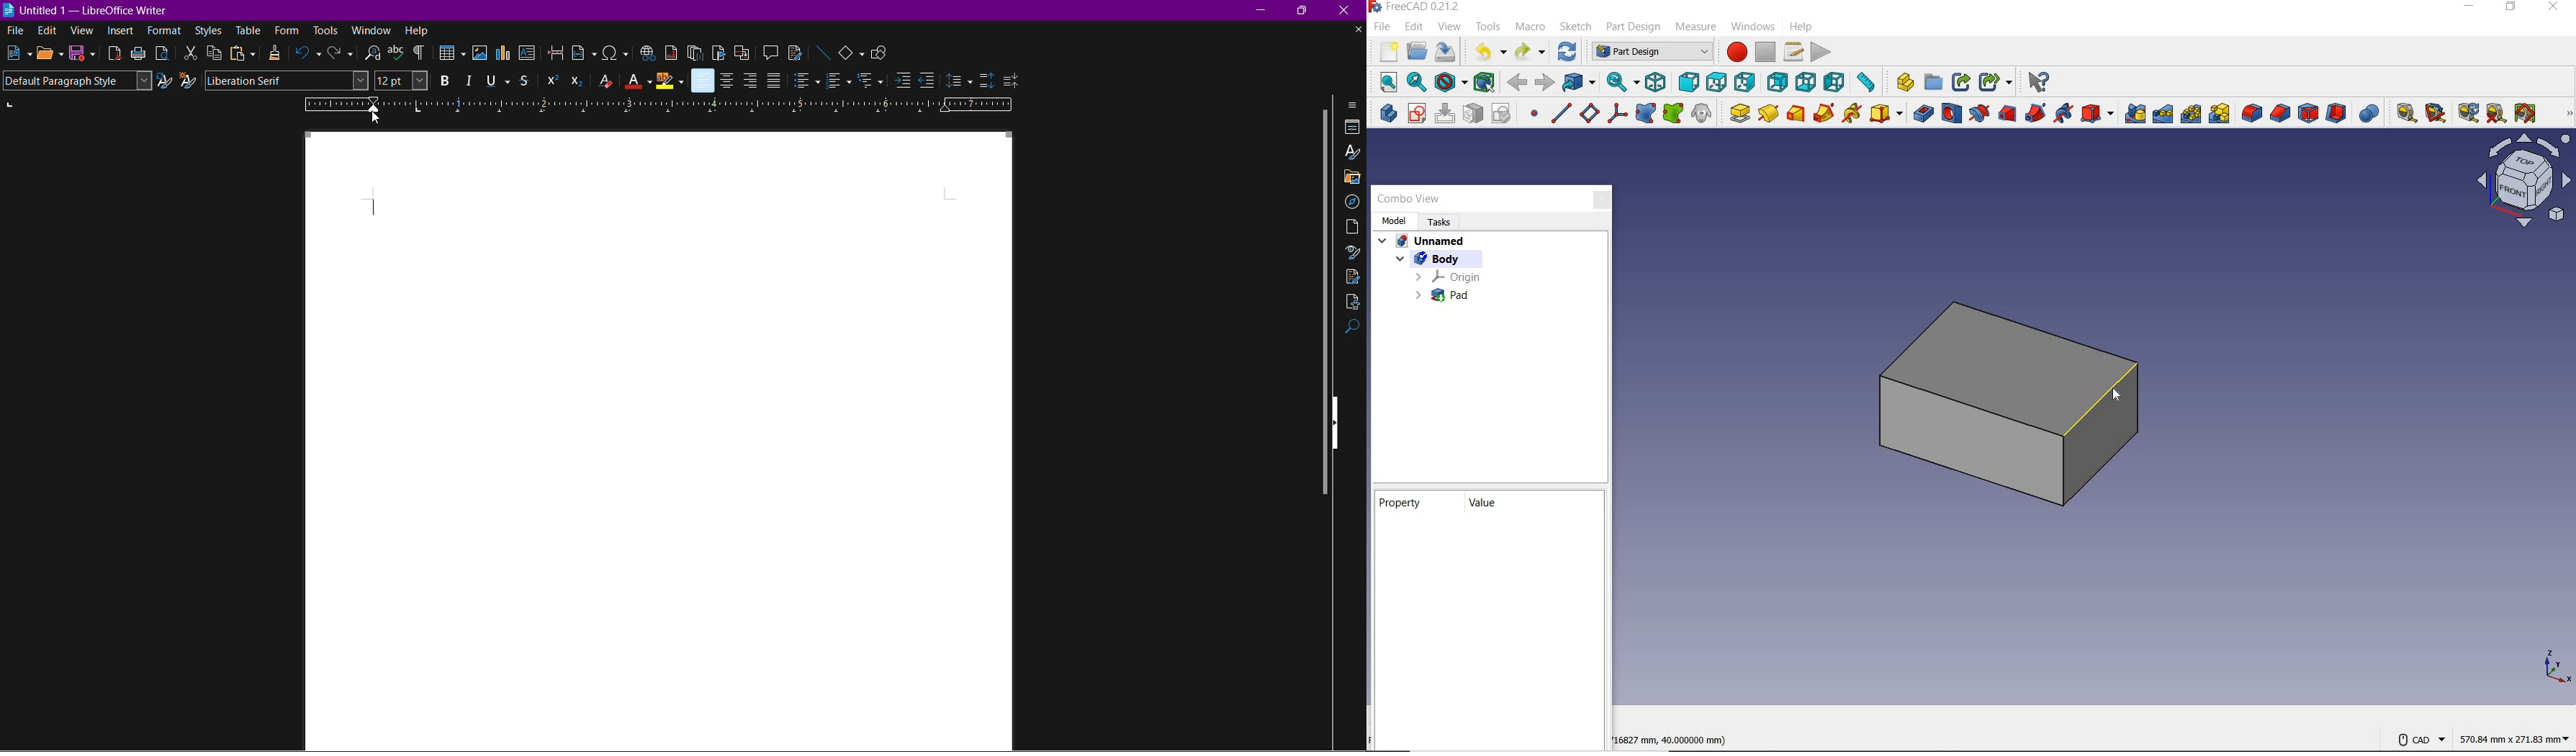  Describe the element at coordinates (1978, 113) in the screenshot. I see `groove` at that location.